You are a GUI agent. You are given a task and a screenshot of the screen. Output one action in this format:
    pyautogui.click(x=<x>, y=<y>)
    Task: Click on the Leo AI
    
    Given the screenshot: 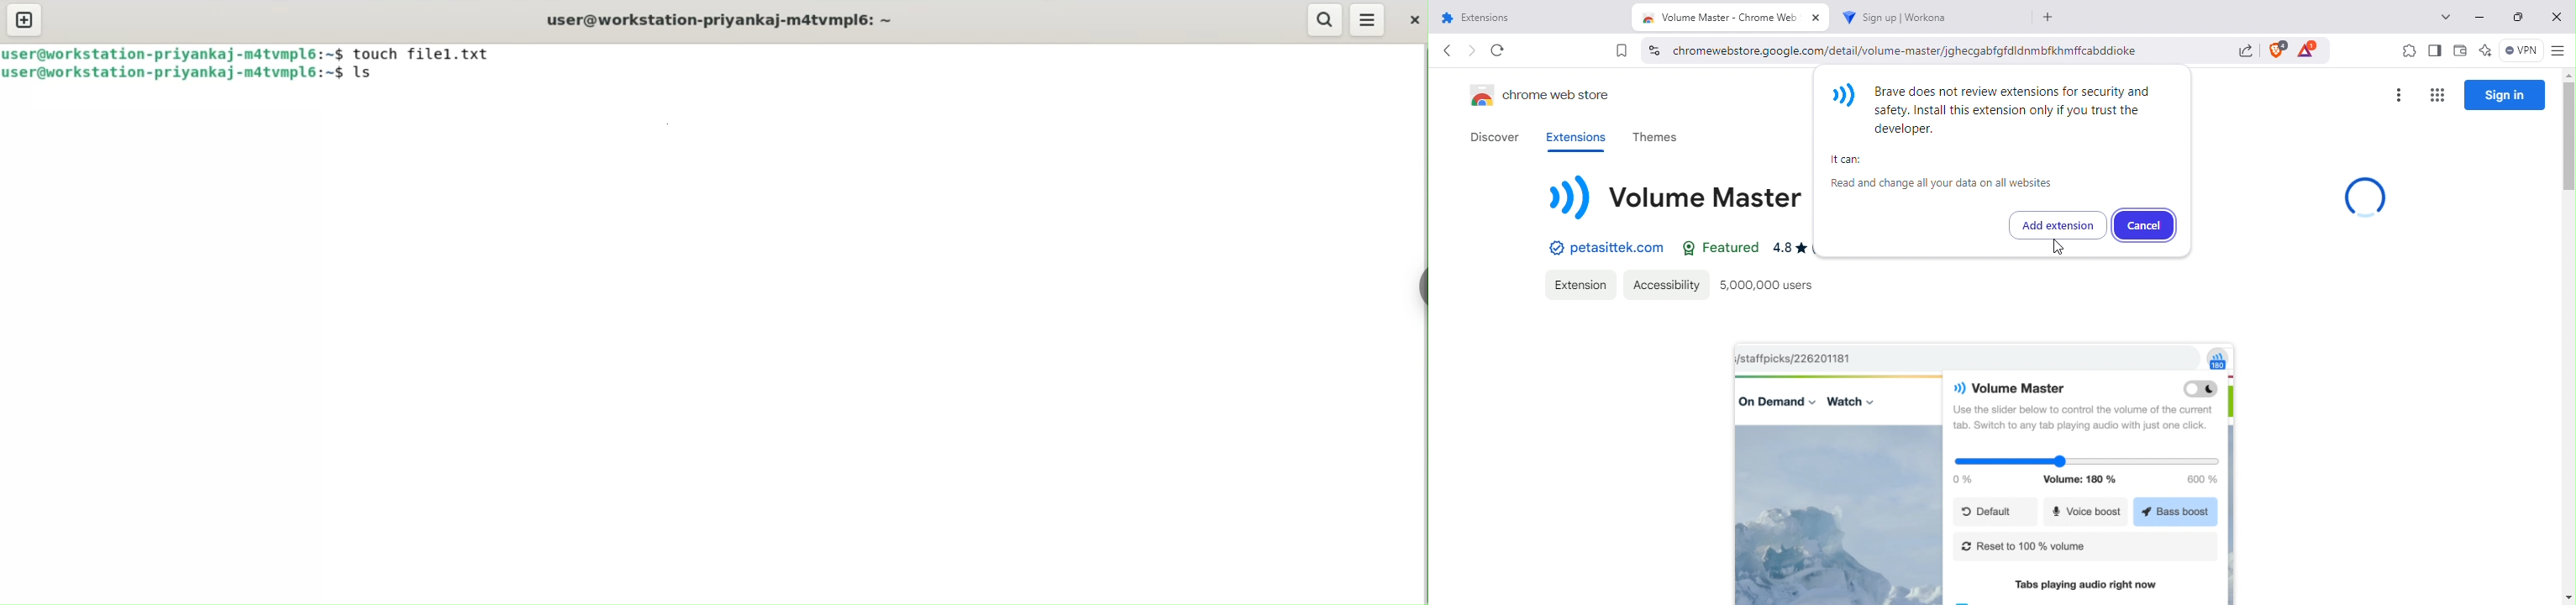 What is the action you would take?
    pyautogui.click(x=2484, y=50)
    